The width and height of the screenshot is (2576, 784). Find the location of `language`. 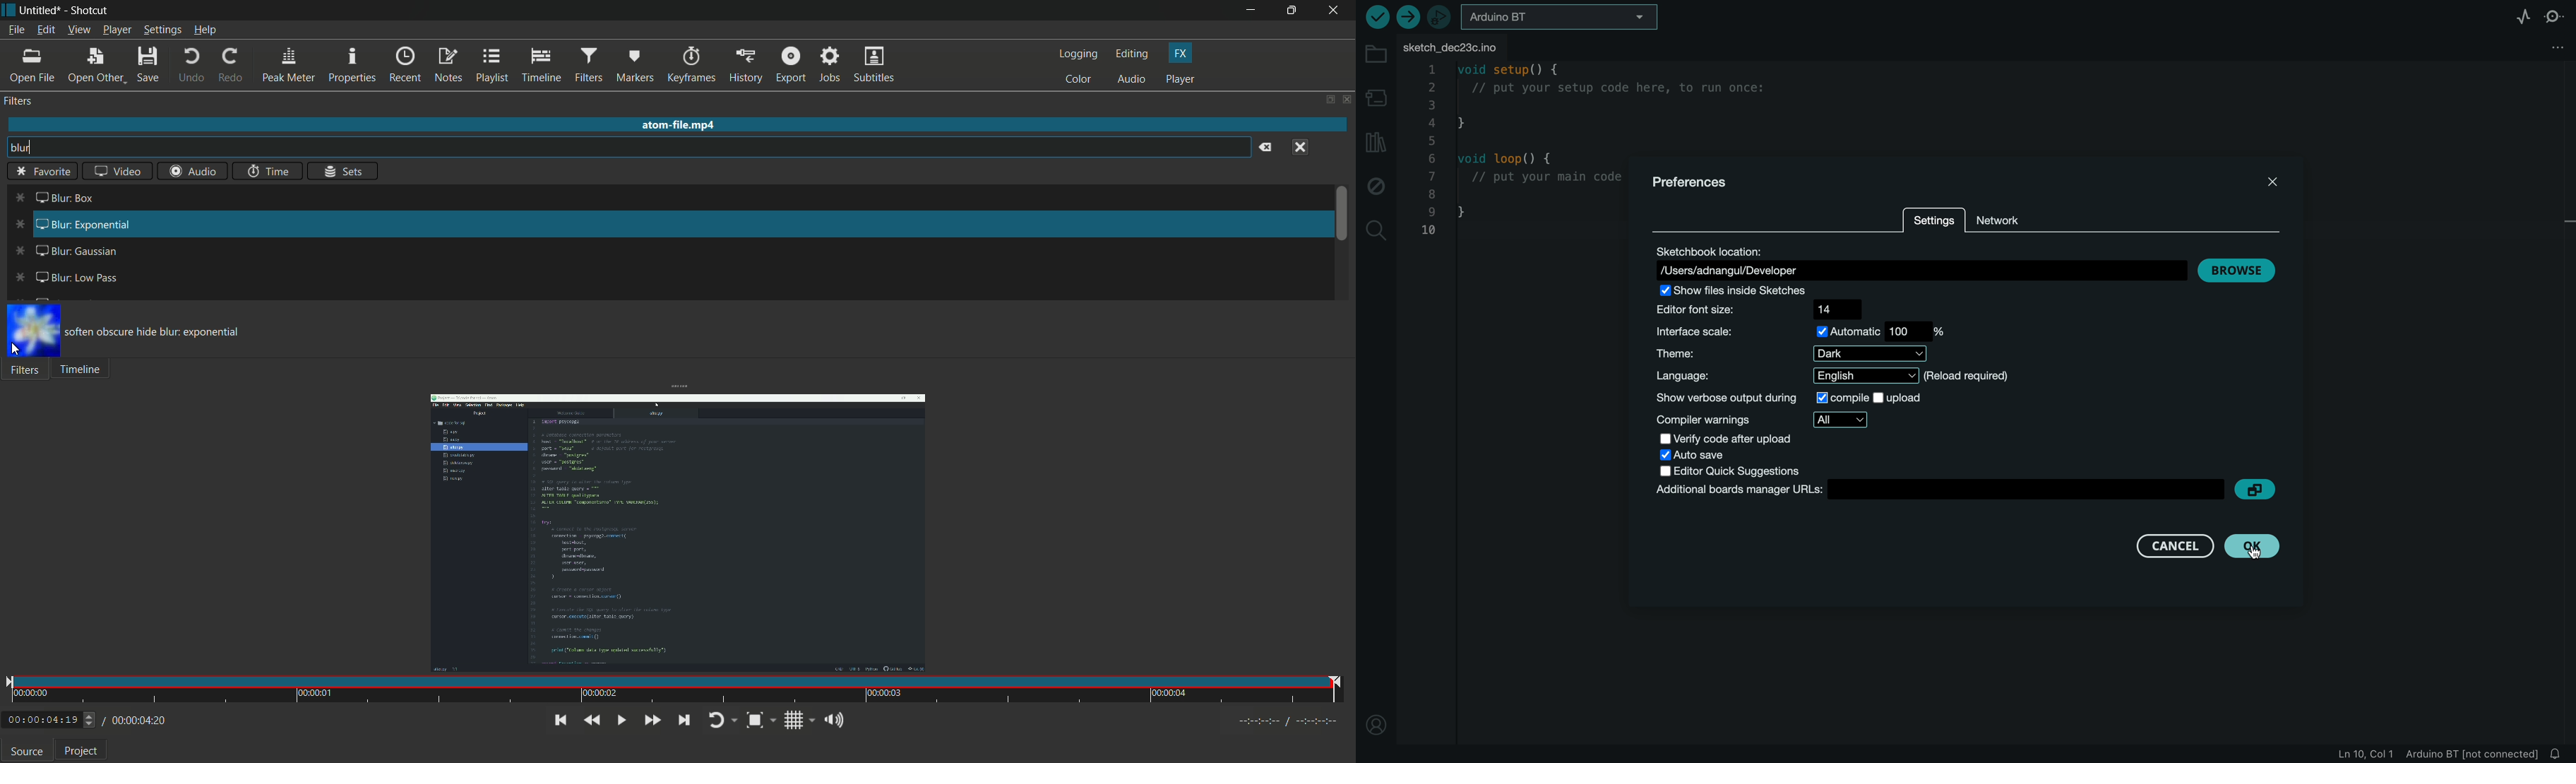

language is located at coordinates (1829, 376).